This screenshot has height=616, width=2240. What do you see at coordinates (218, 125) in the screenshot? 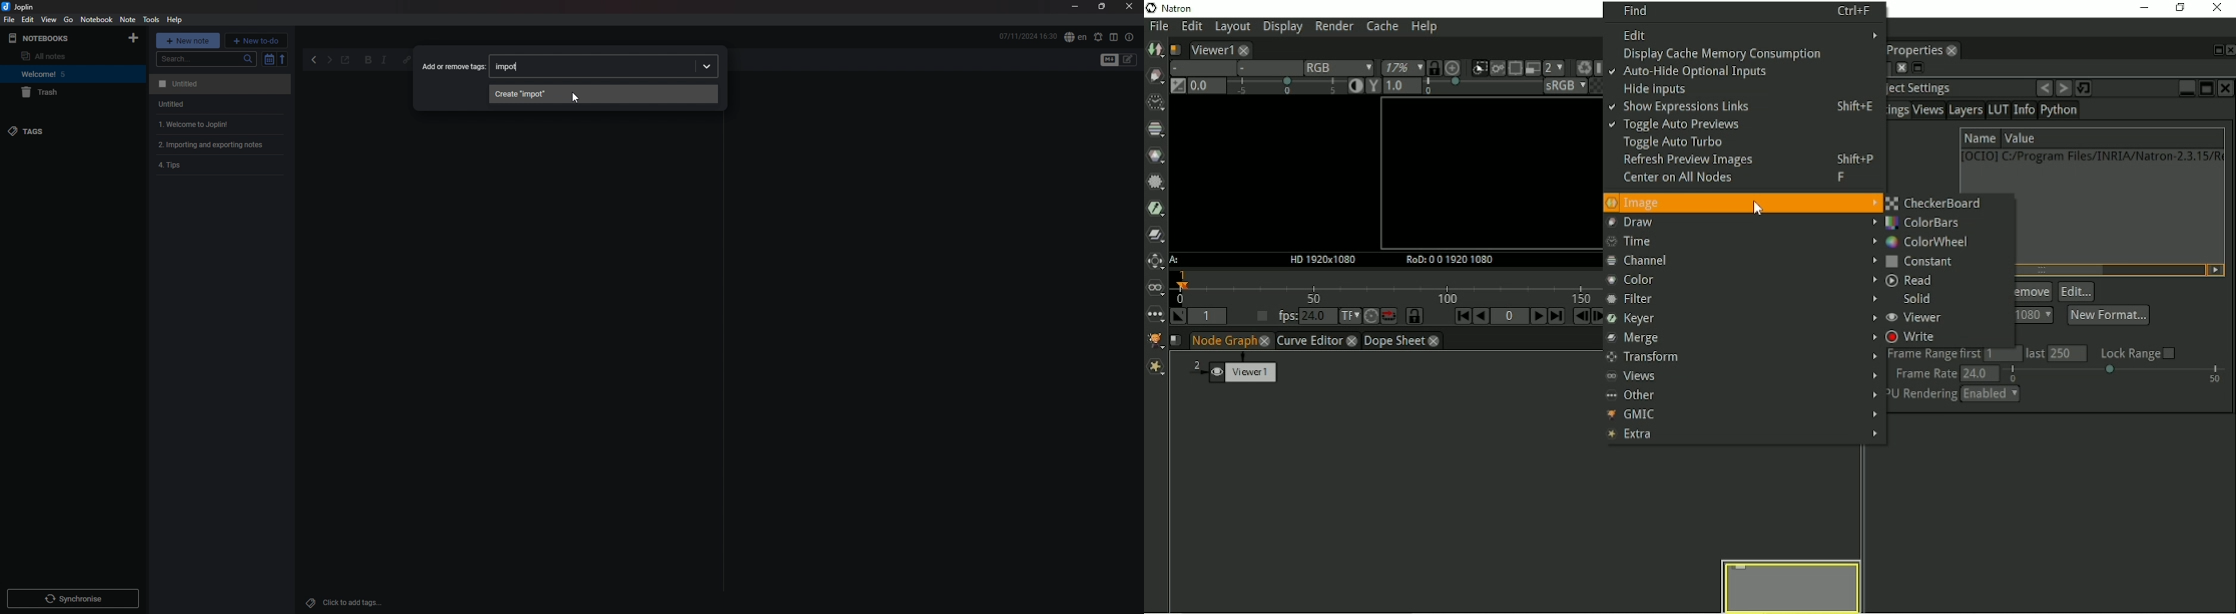
I see `note` at bounding box center [218, 125].